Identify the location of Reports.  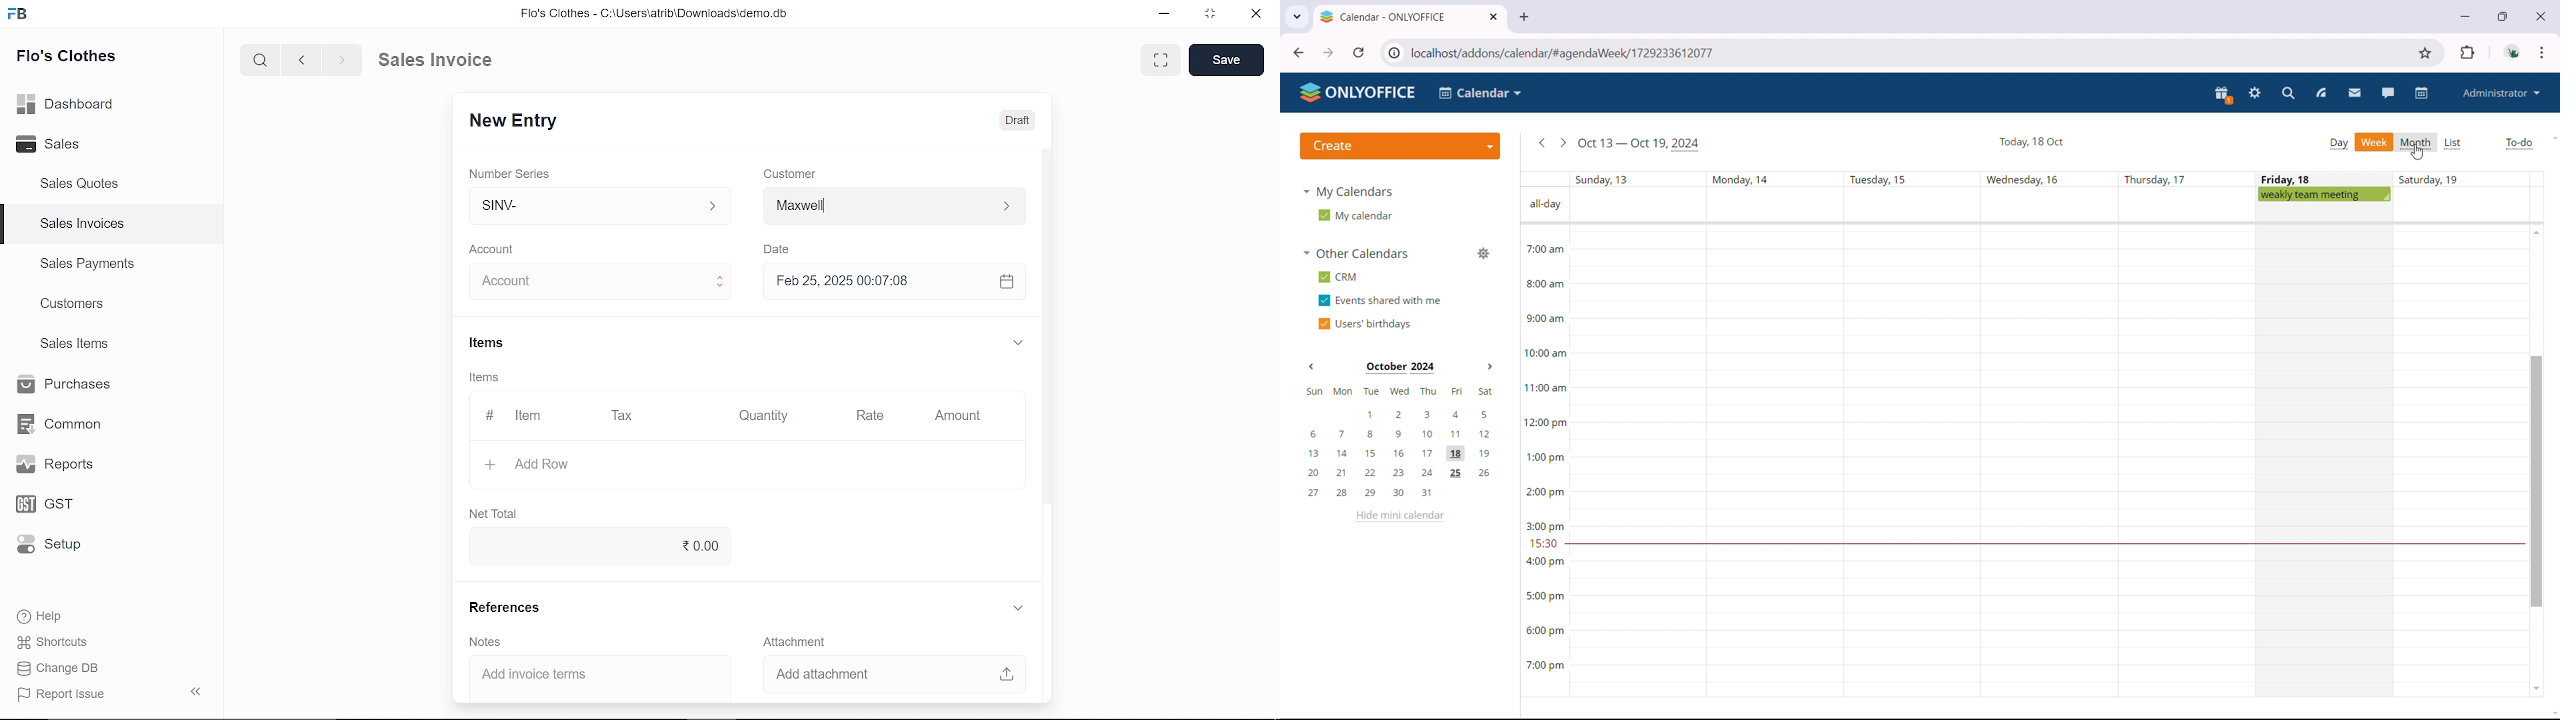
(60, 465).